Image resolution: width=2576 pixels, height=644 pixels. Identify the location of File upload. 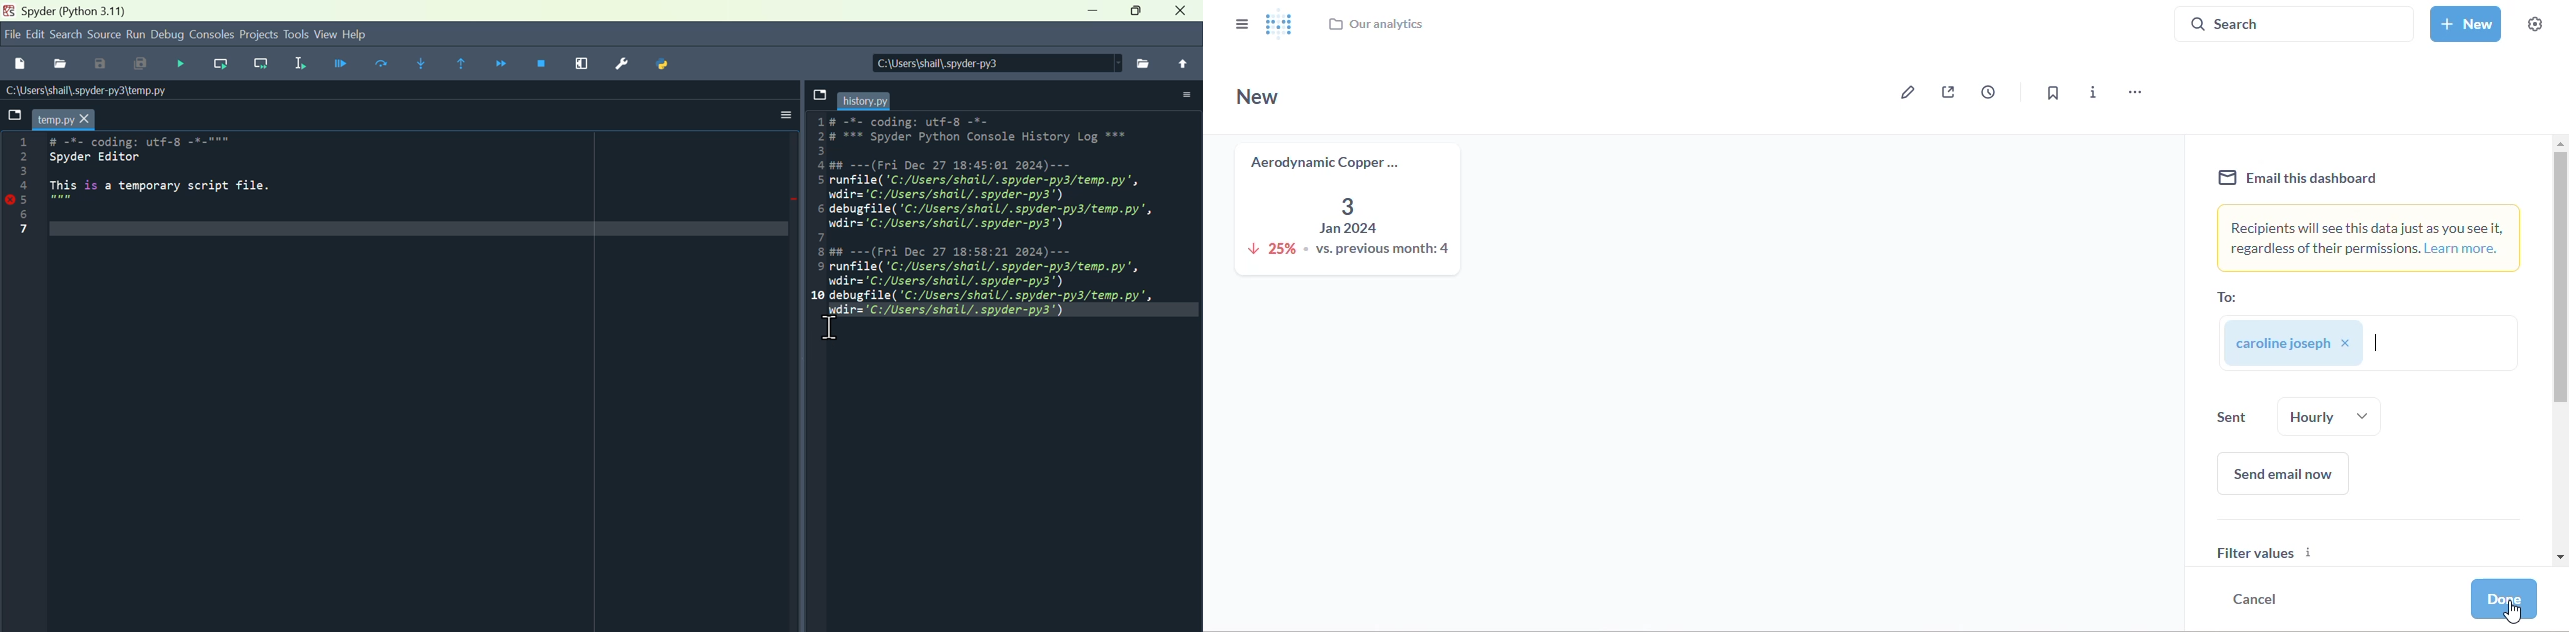
(1186, 62).